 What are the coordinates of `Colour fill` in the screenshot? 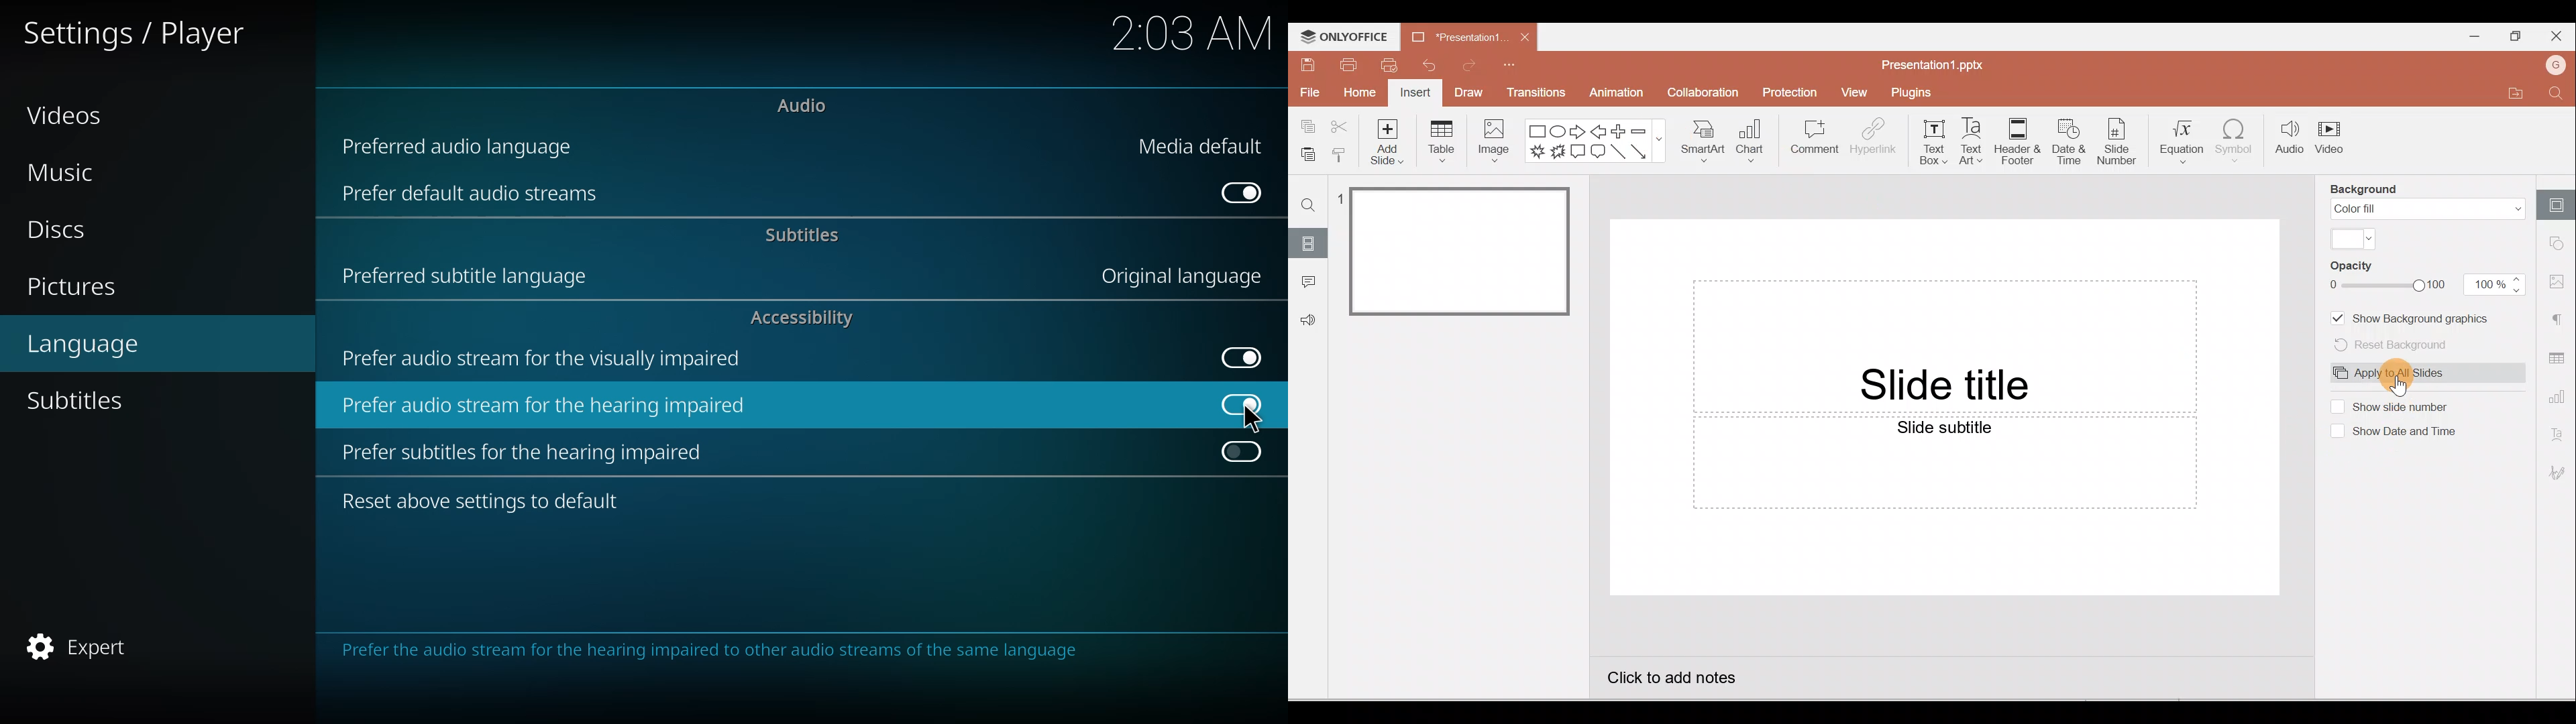 It's located at (2428, 209).